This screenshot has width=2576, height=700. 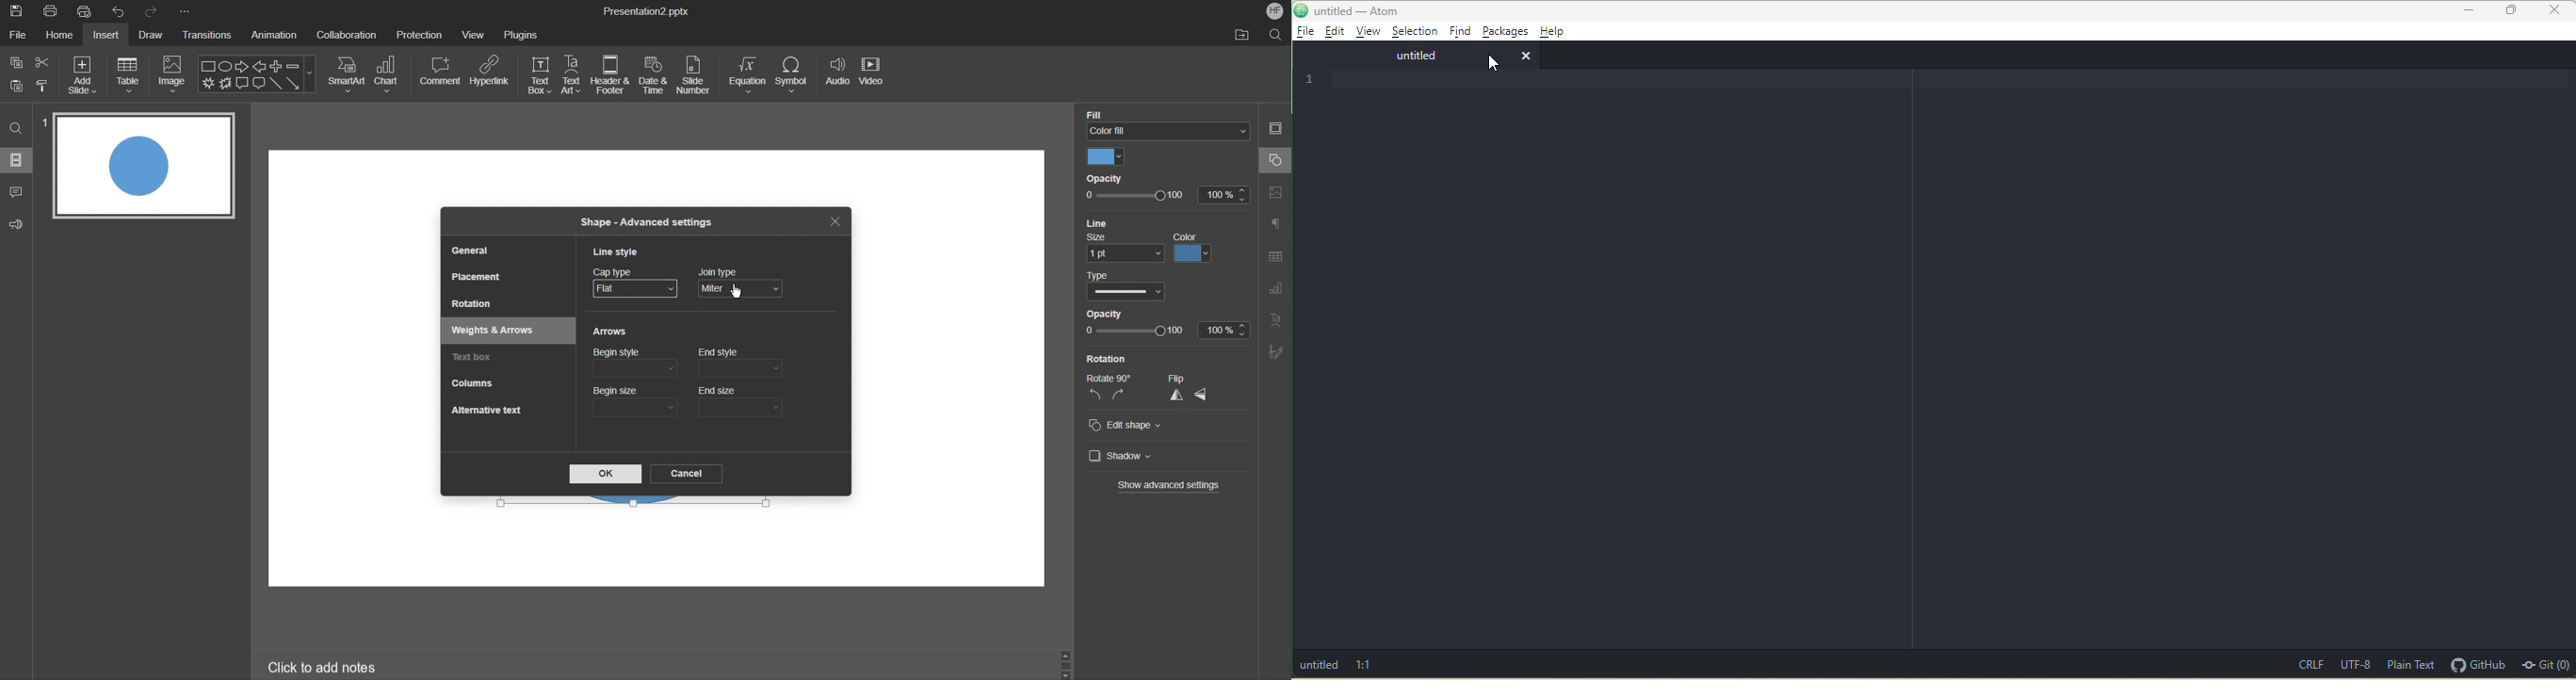 What do you see at coordinates (1109, 178) in the screenshot?
I see `Opacity` at bounding box center [1109, 178].